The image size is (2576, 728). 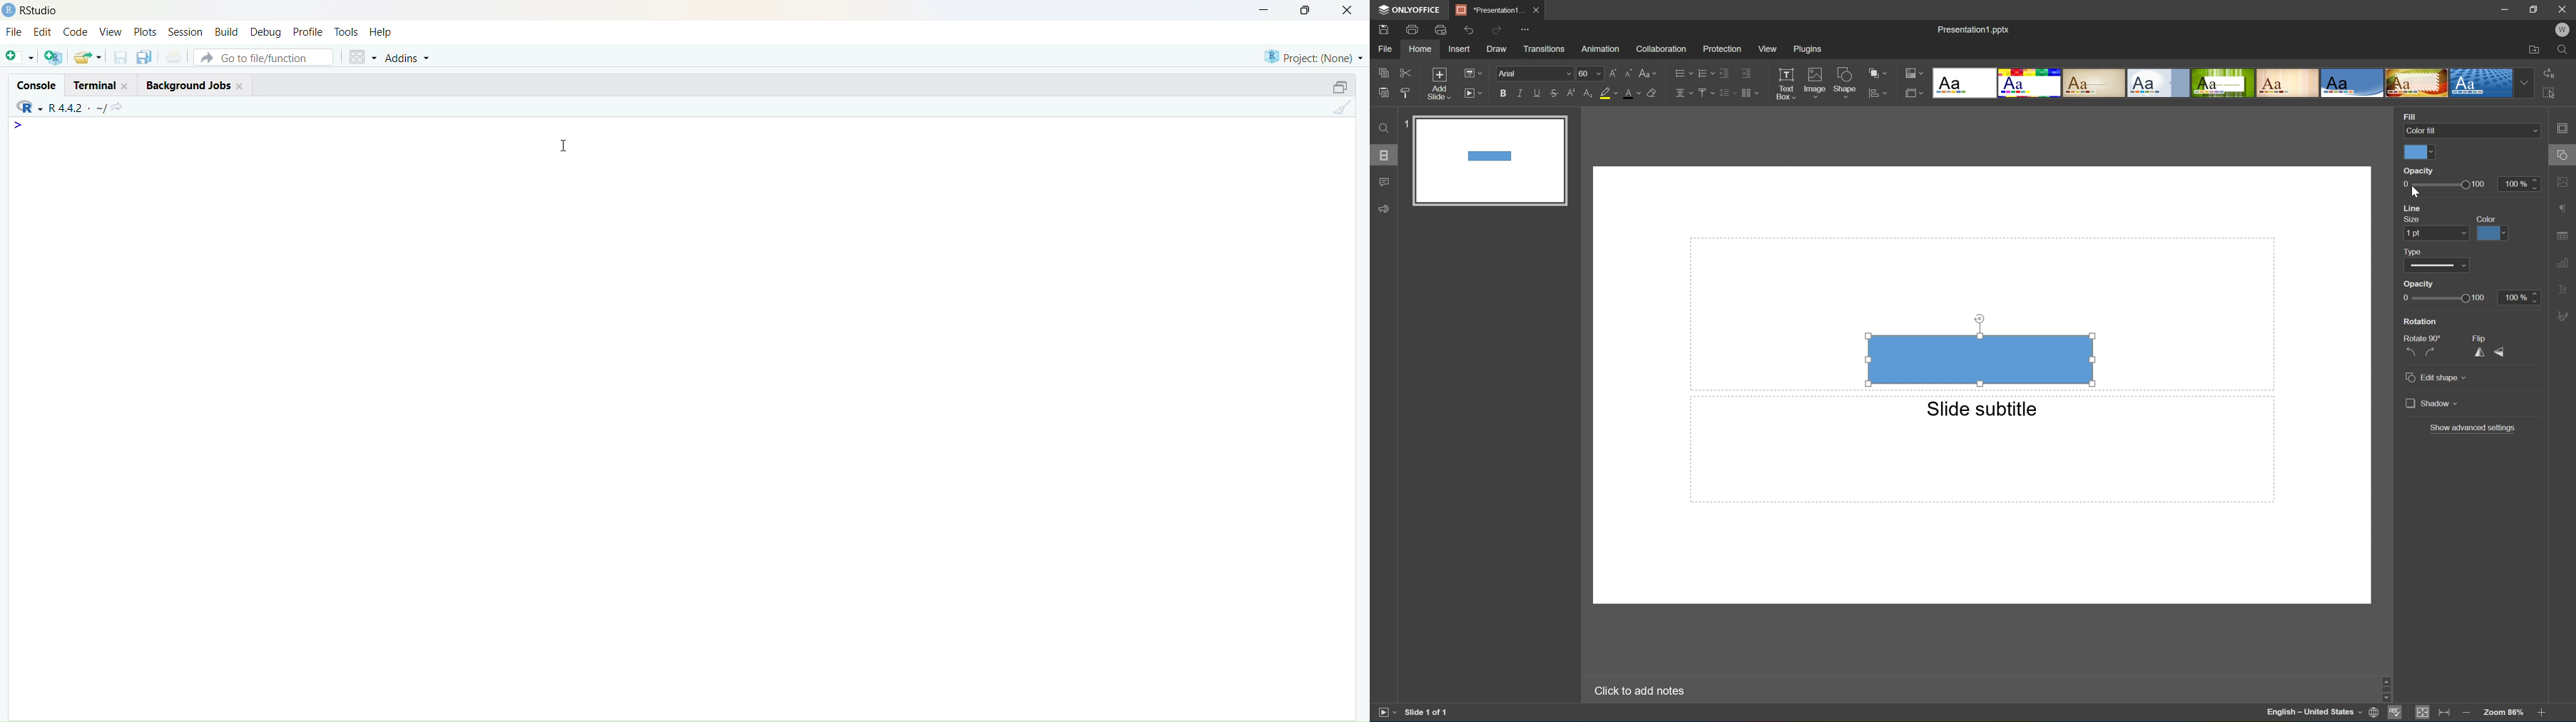 What do you see at coordinates (2434, 185) in the screenshot?
I see `Slider` at bounding box center [2434, 185].